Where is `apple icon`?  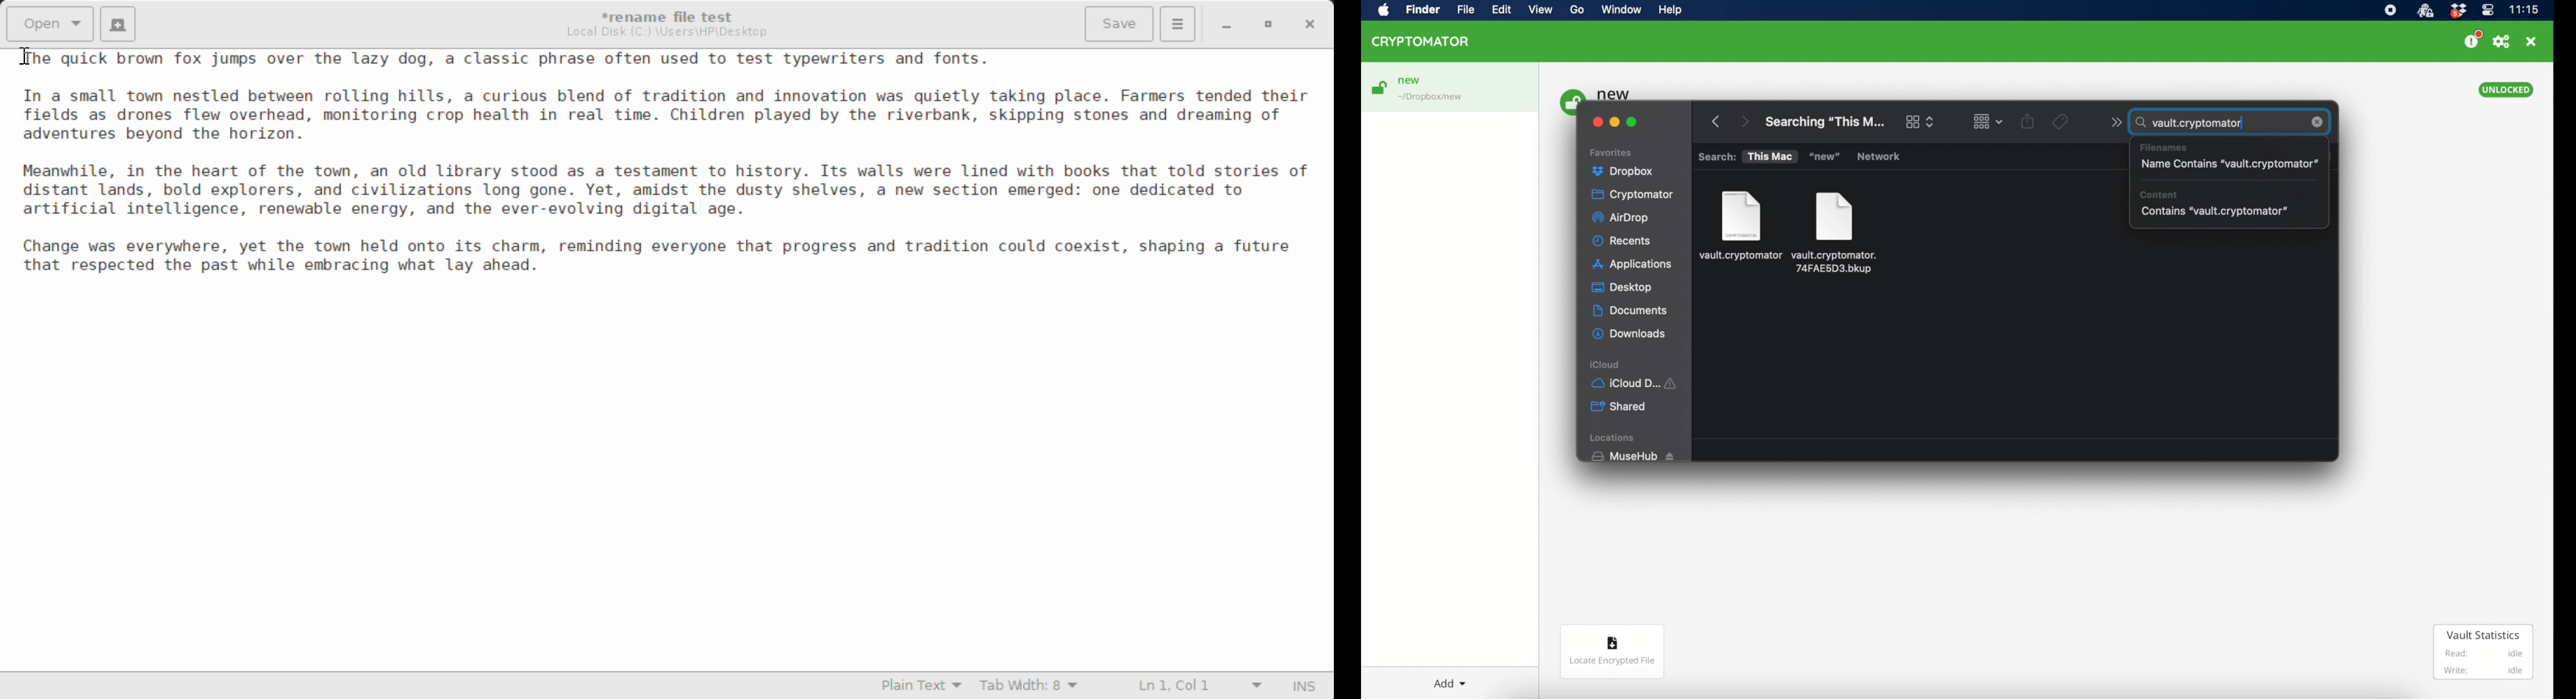
apple icon is located at coordinates (1384, 11).